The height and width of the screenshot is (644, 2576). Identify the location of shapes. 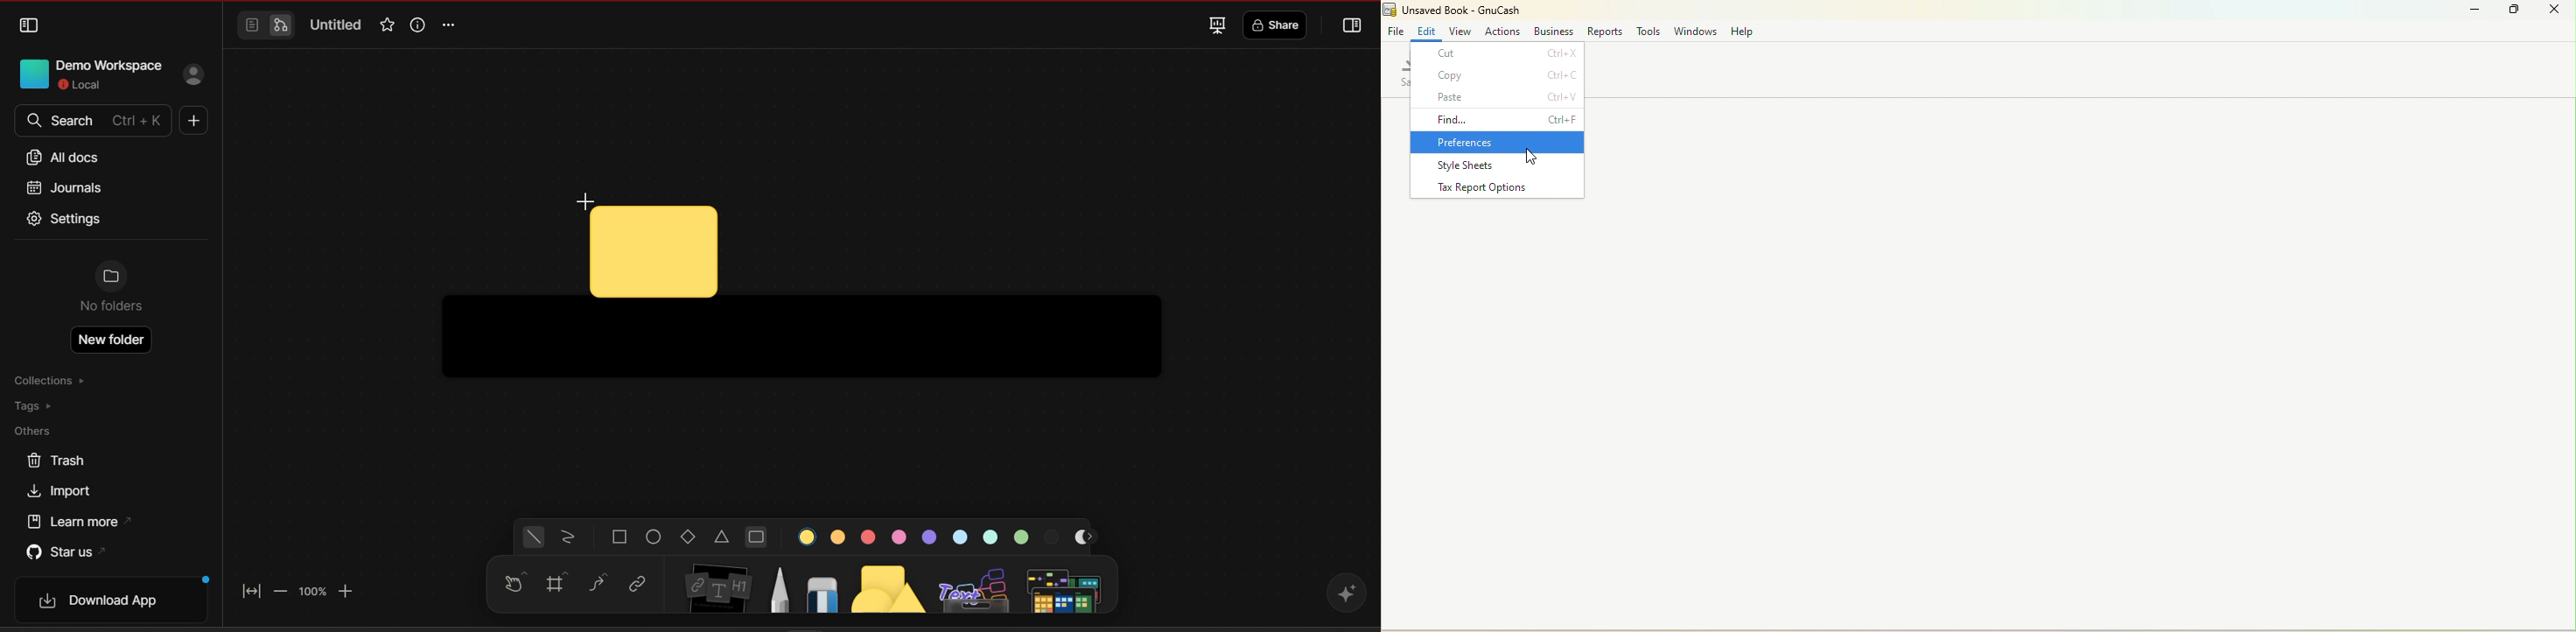
(891, 585).